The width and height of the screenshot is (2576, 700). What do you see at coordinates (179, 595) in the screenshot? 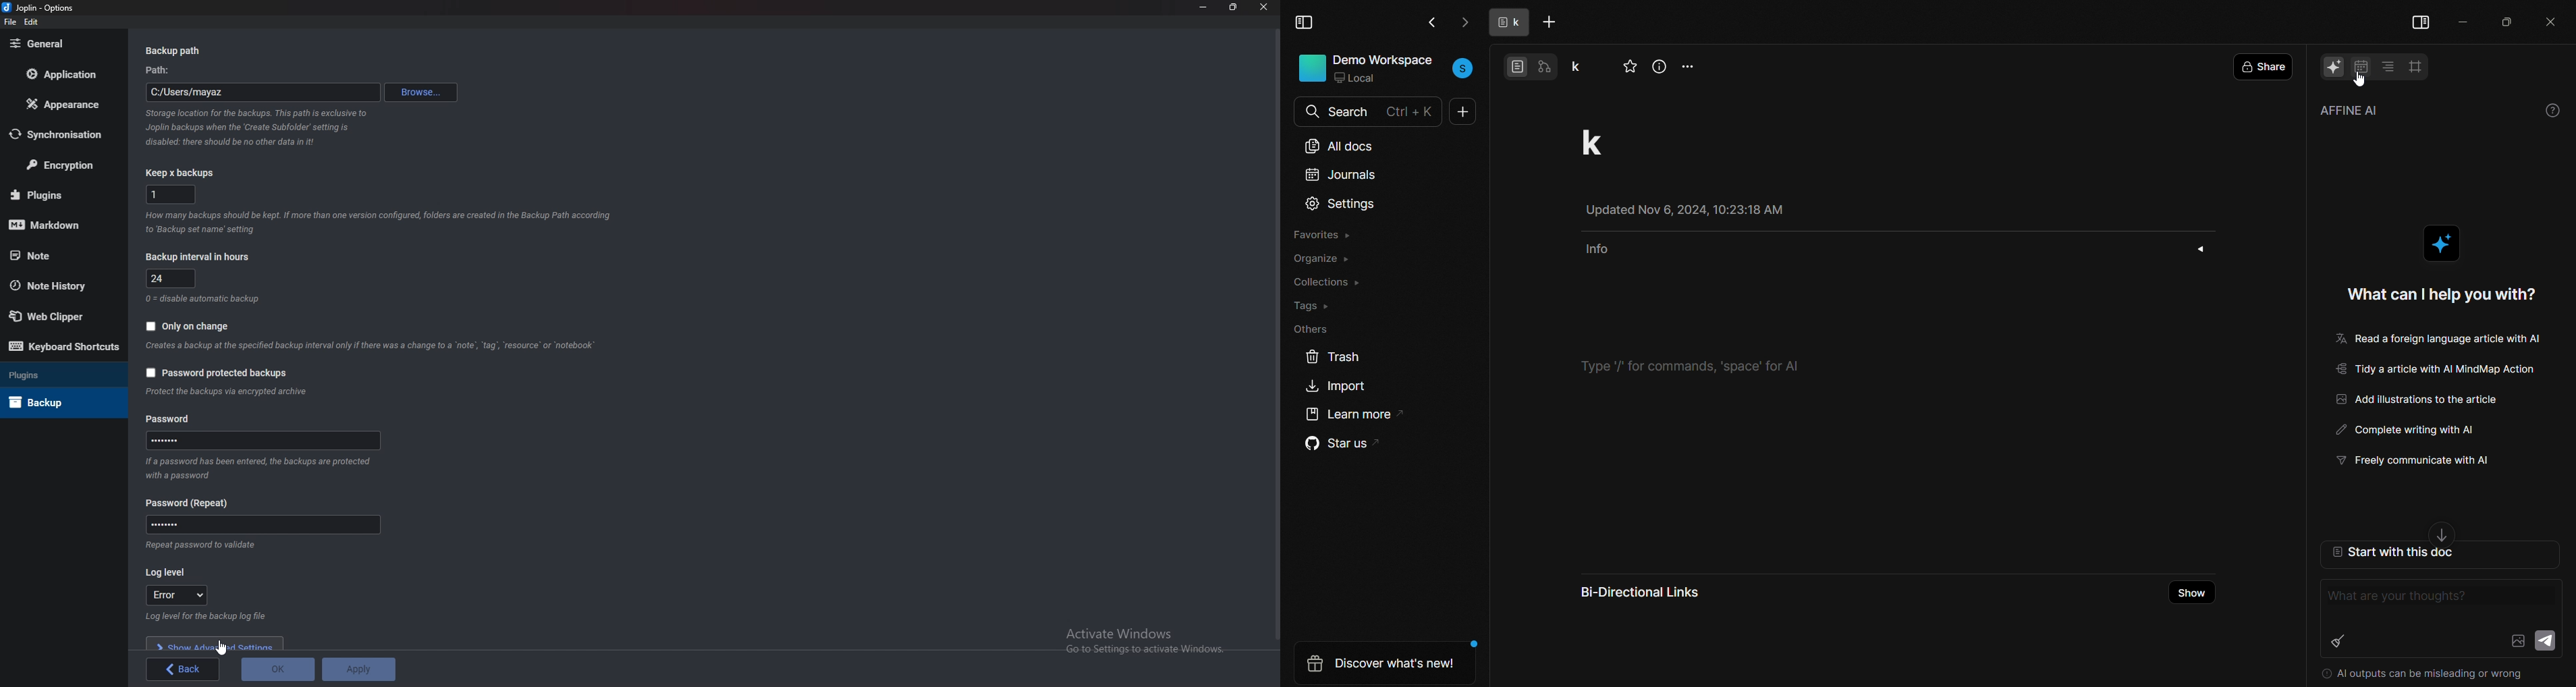
I see `Error` at bounding box center [179, 595].